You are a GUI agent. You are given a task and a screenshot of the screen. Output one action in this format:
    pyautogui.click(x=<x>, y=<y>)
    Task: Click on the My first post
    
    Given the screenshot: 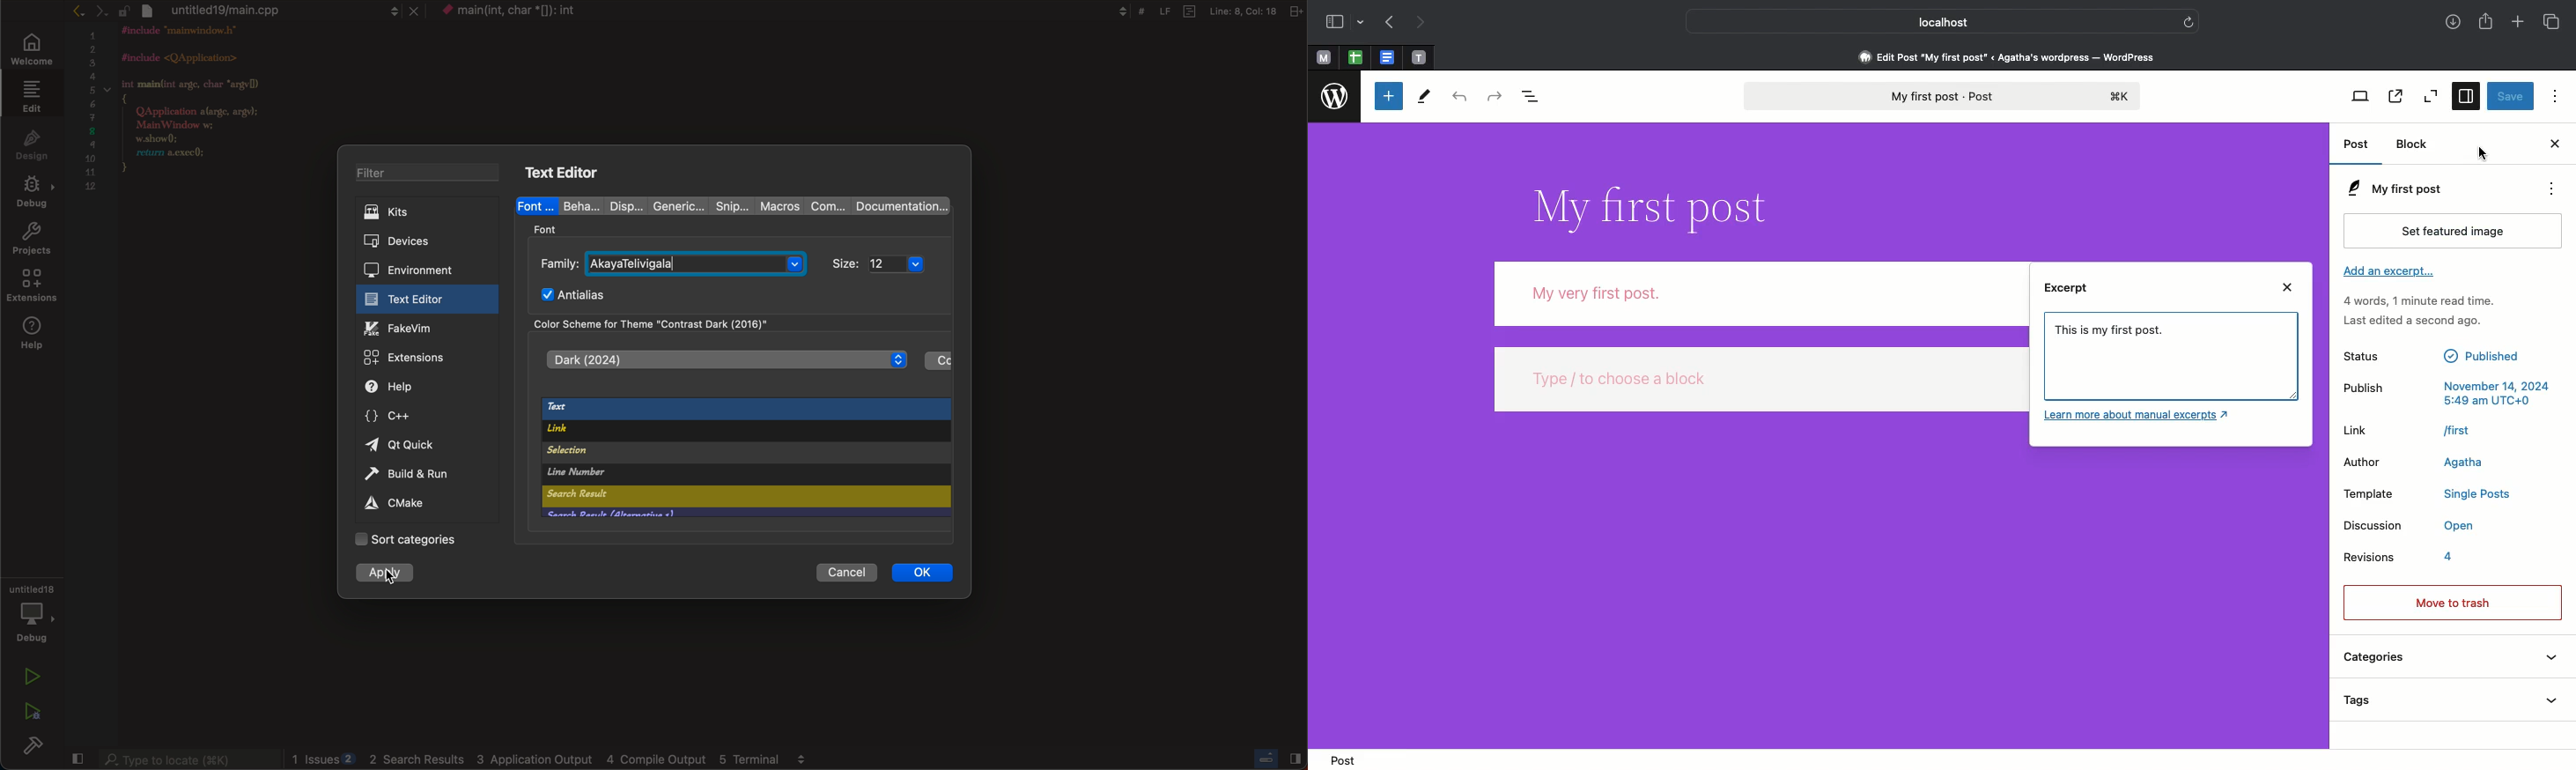 What is the action you would take?
    pyautogui.click(x=2392, y=189)
    